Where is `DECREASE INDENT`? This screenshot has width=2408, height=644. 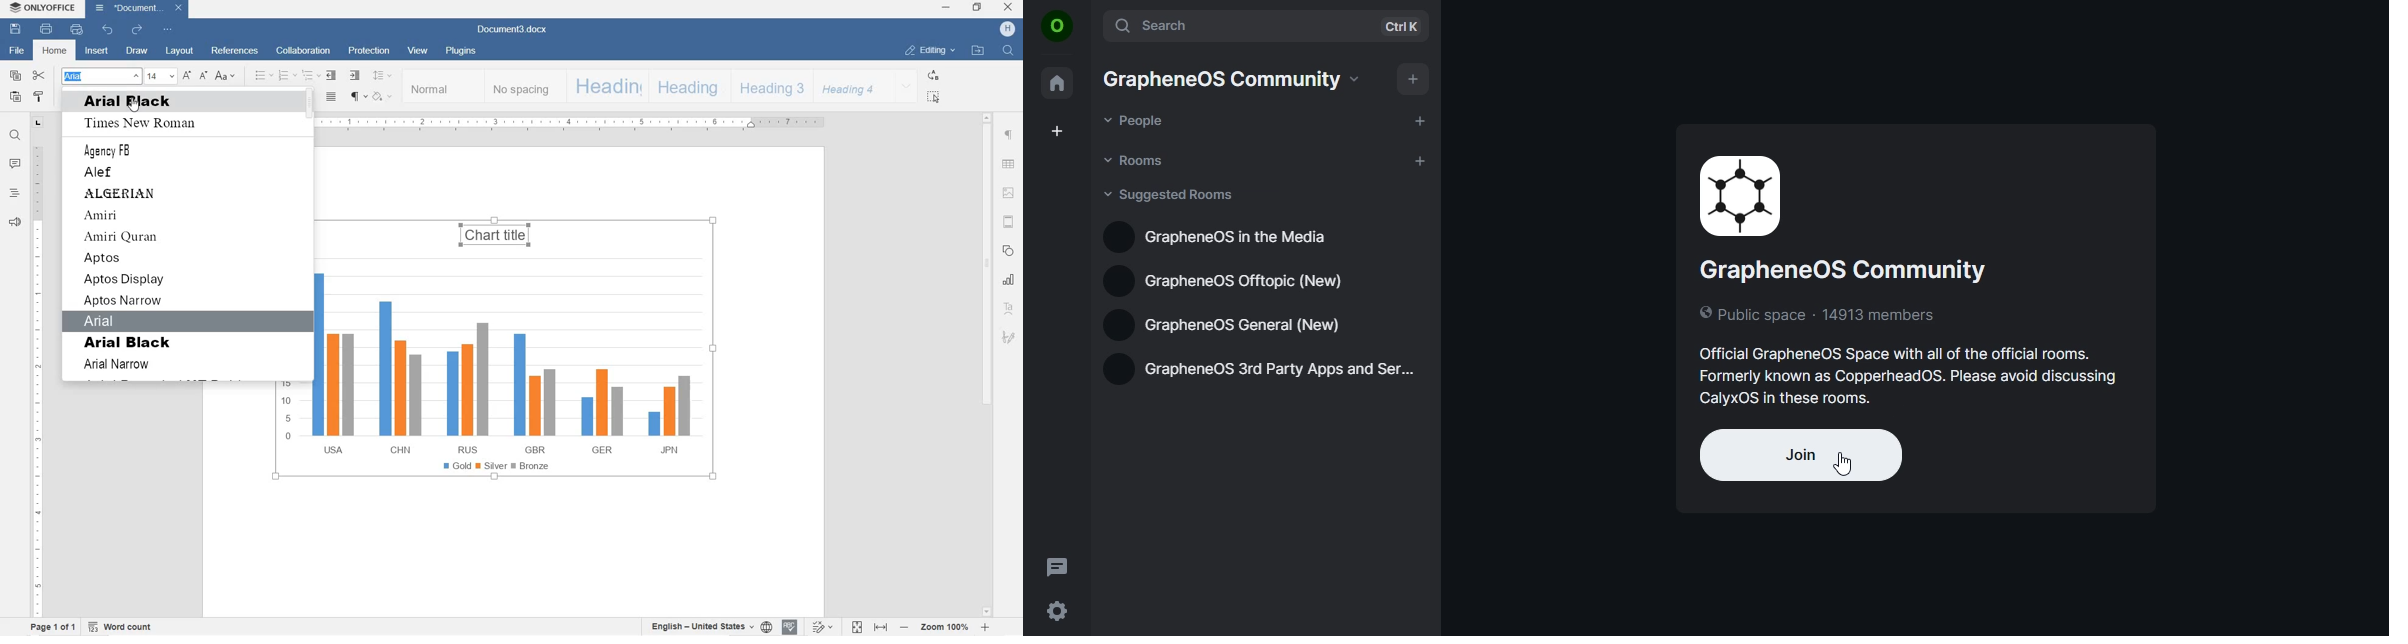
DECREASE INDENT is located at coordinates (330, 76).